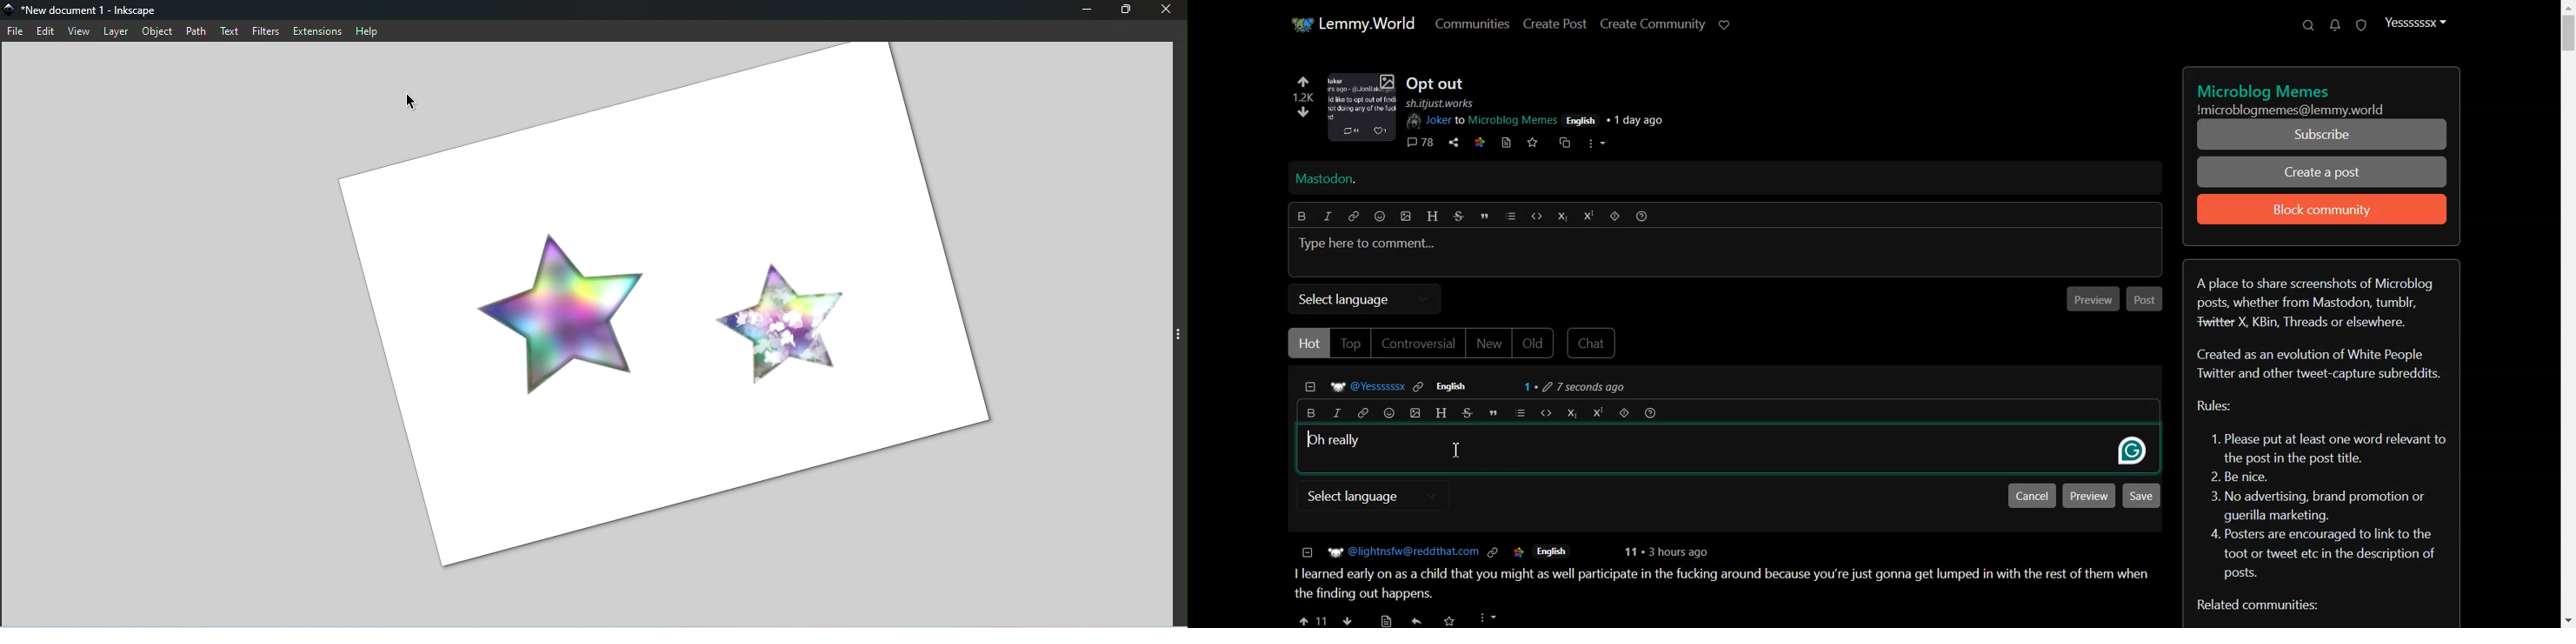 Image resolution: width=2576 pixels, height=644 pixels. Describe the element at coordinates (1535, 216) in the screenshot. I see `Code` at that location.